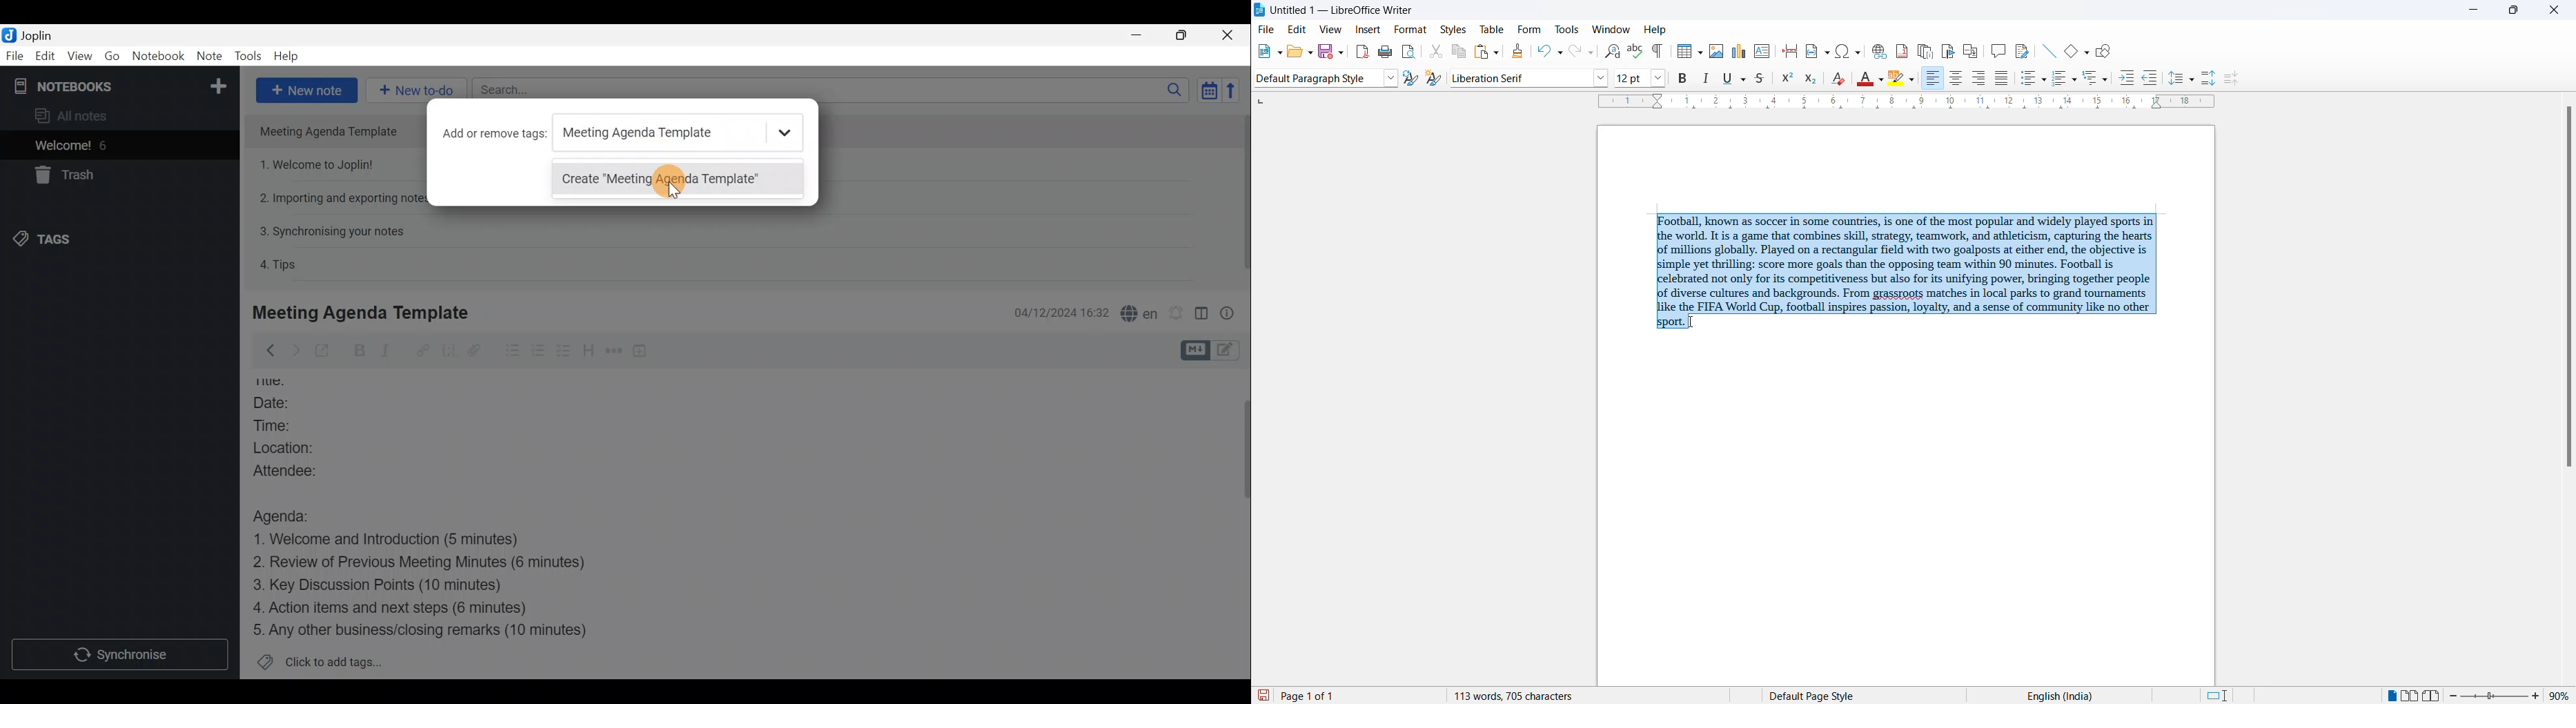 The width and height of the screenshot is (2576, 728). I want to click on toggle ordered list, so click(2061, 79).